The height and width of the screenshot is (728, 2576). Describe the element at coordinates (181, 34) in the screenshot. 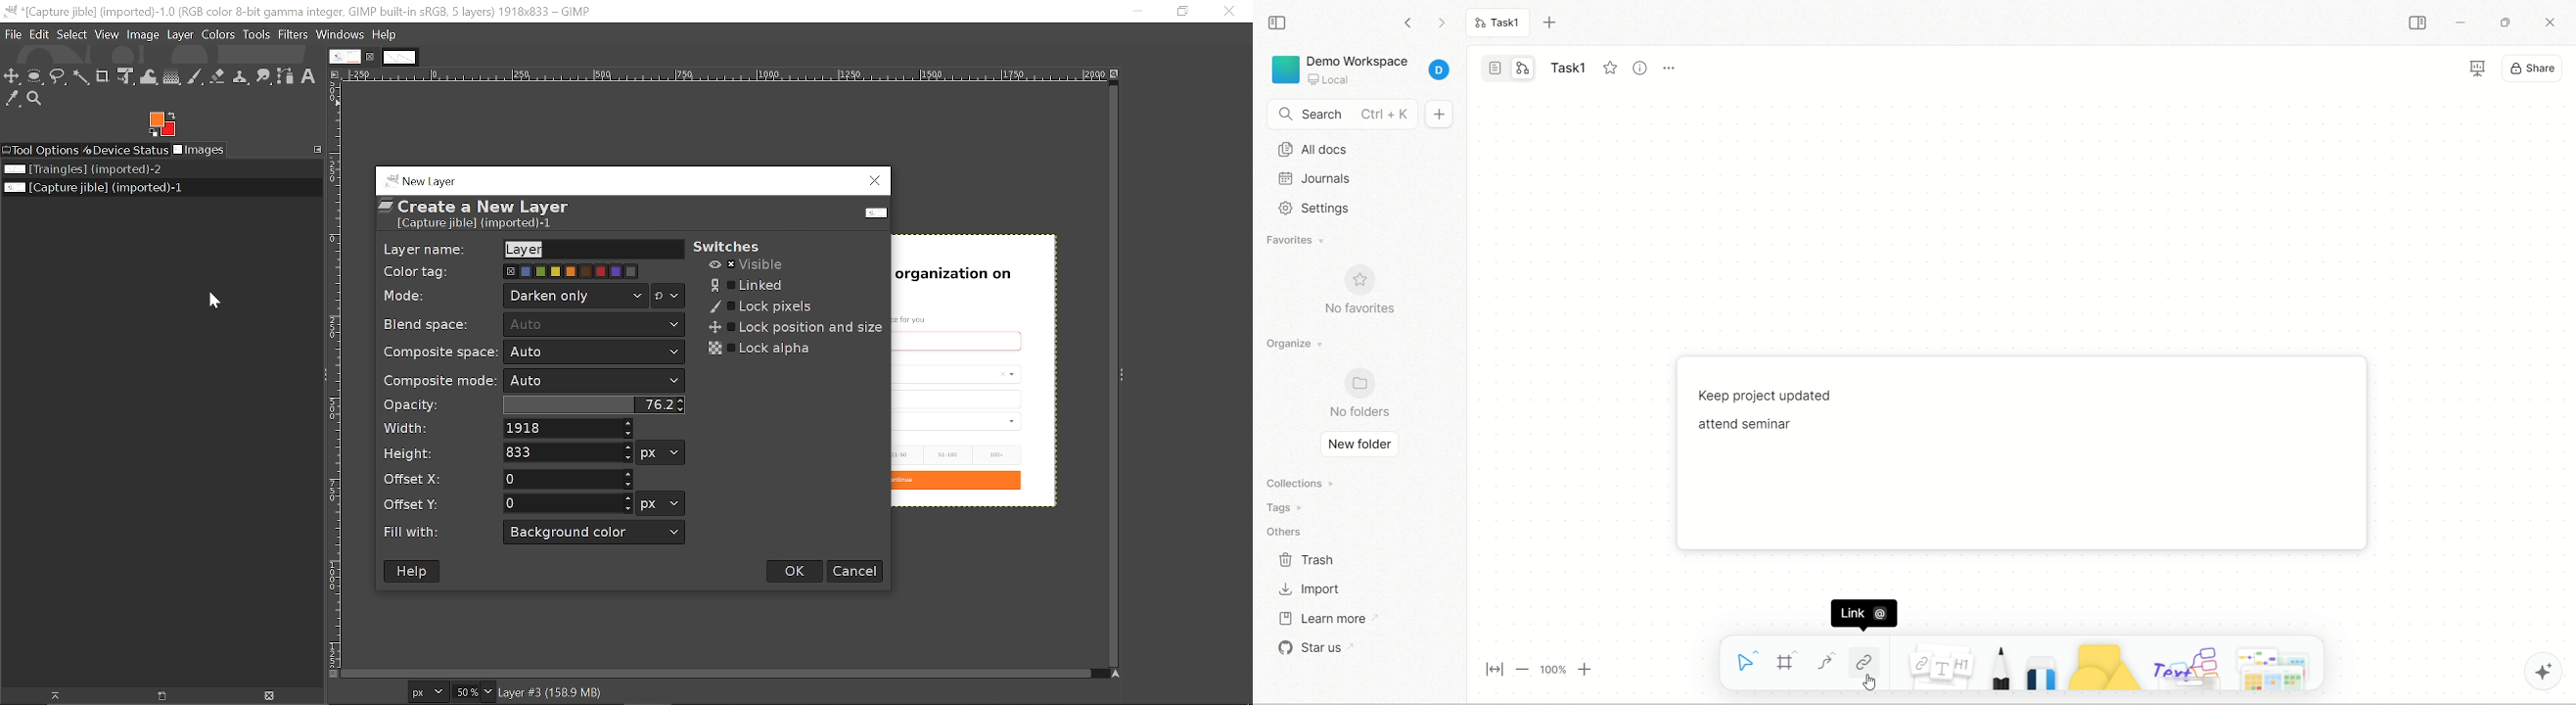

I see `Layer` at that location.